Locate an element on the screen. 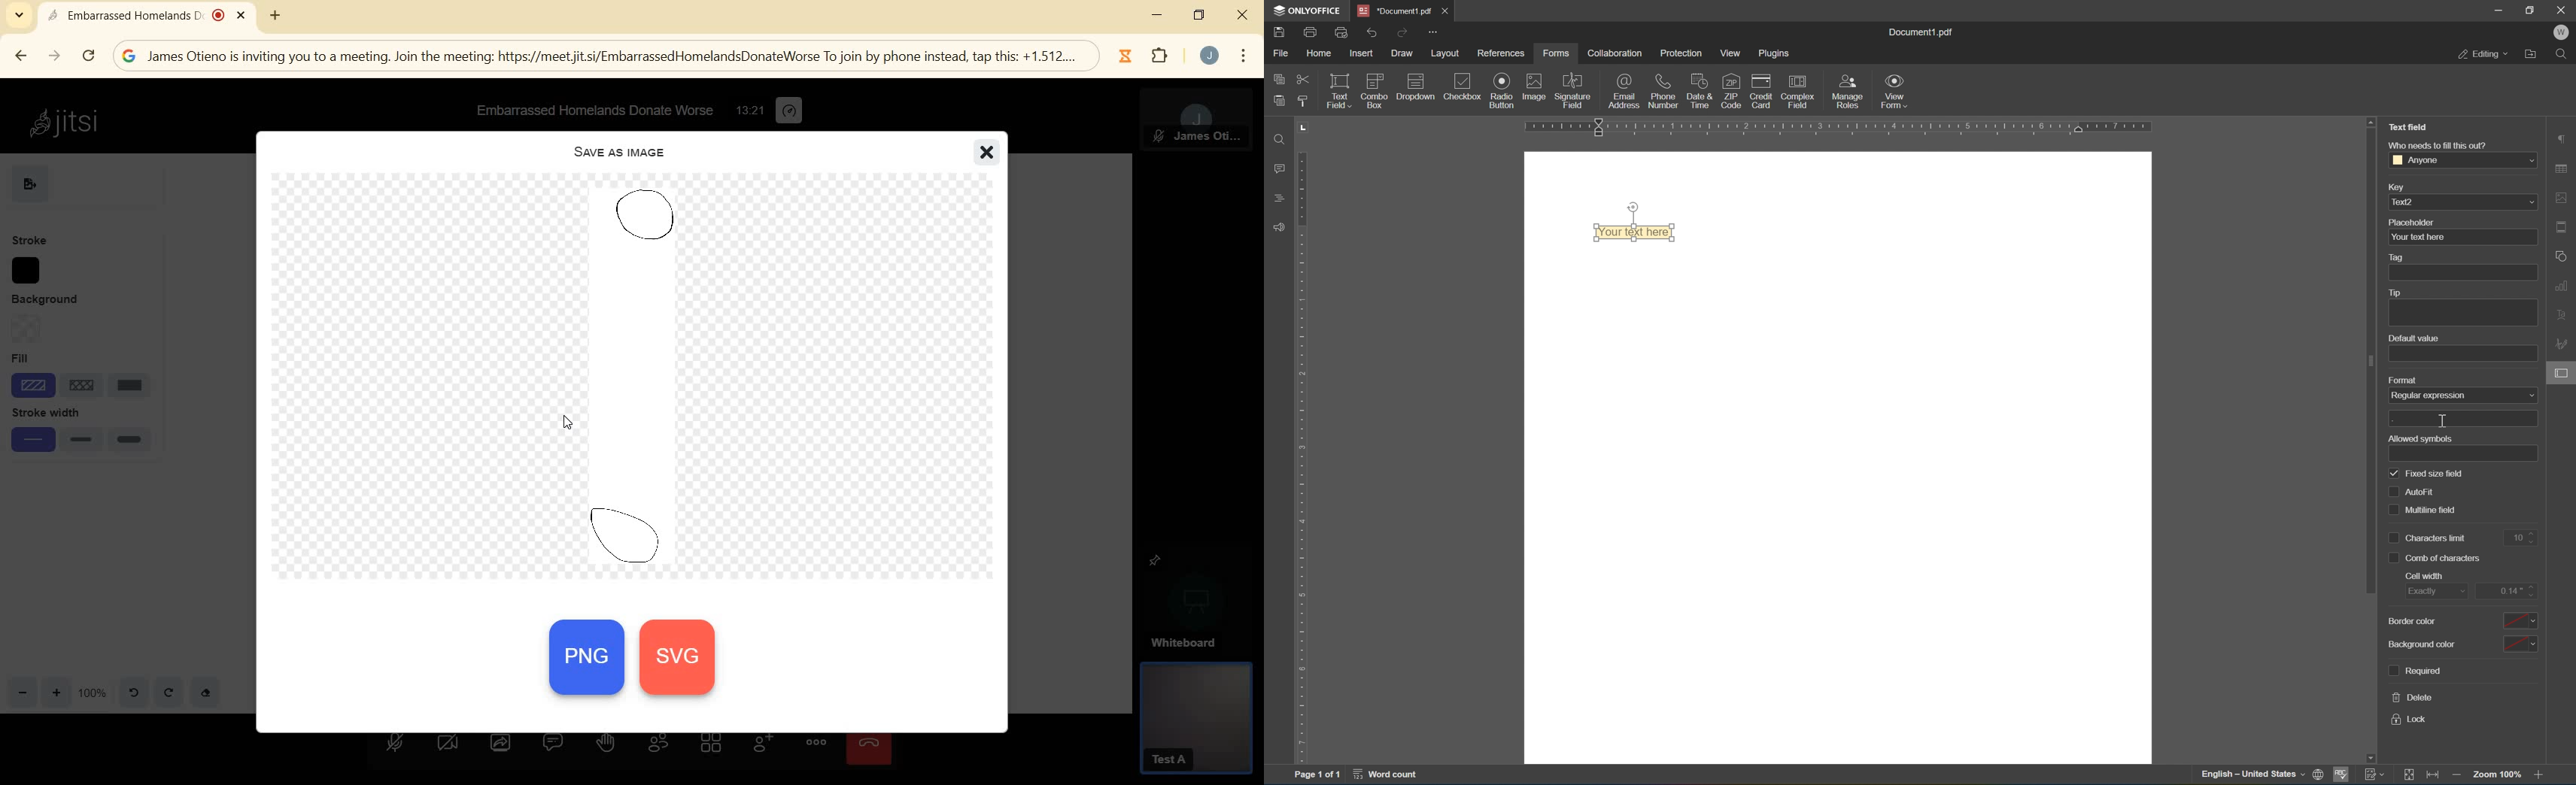  combo box is located at coordinates (1374, 94).